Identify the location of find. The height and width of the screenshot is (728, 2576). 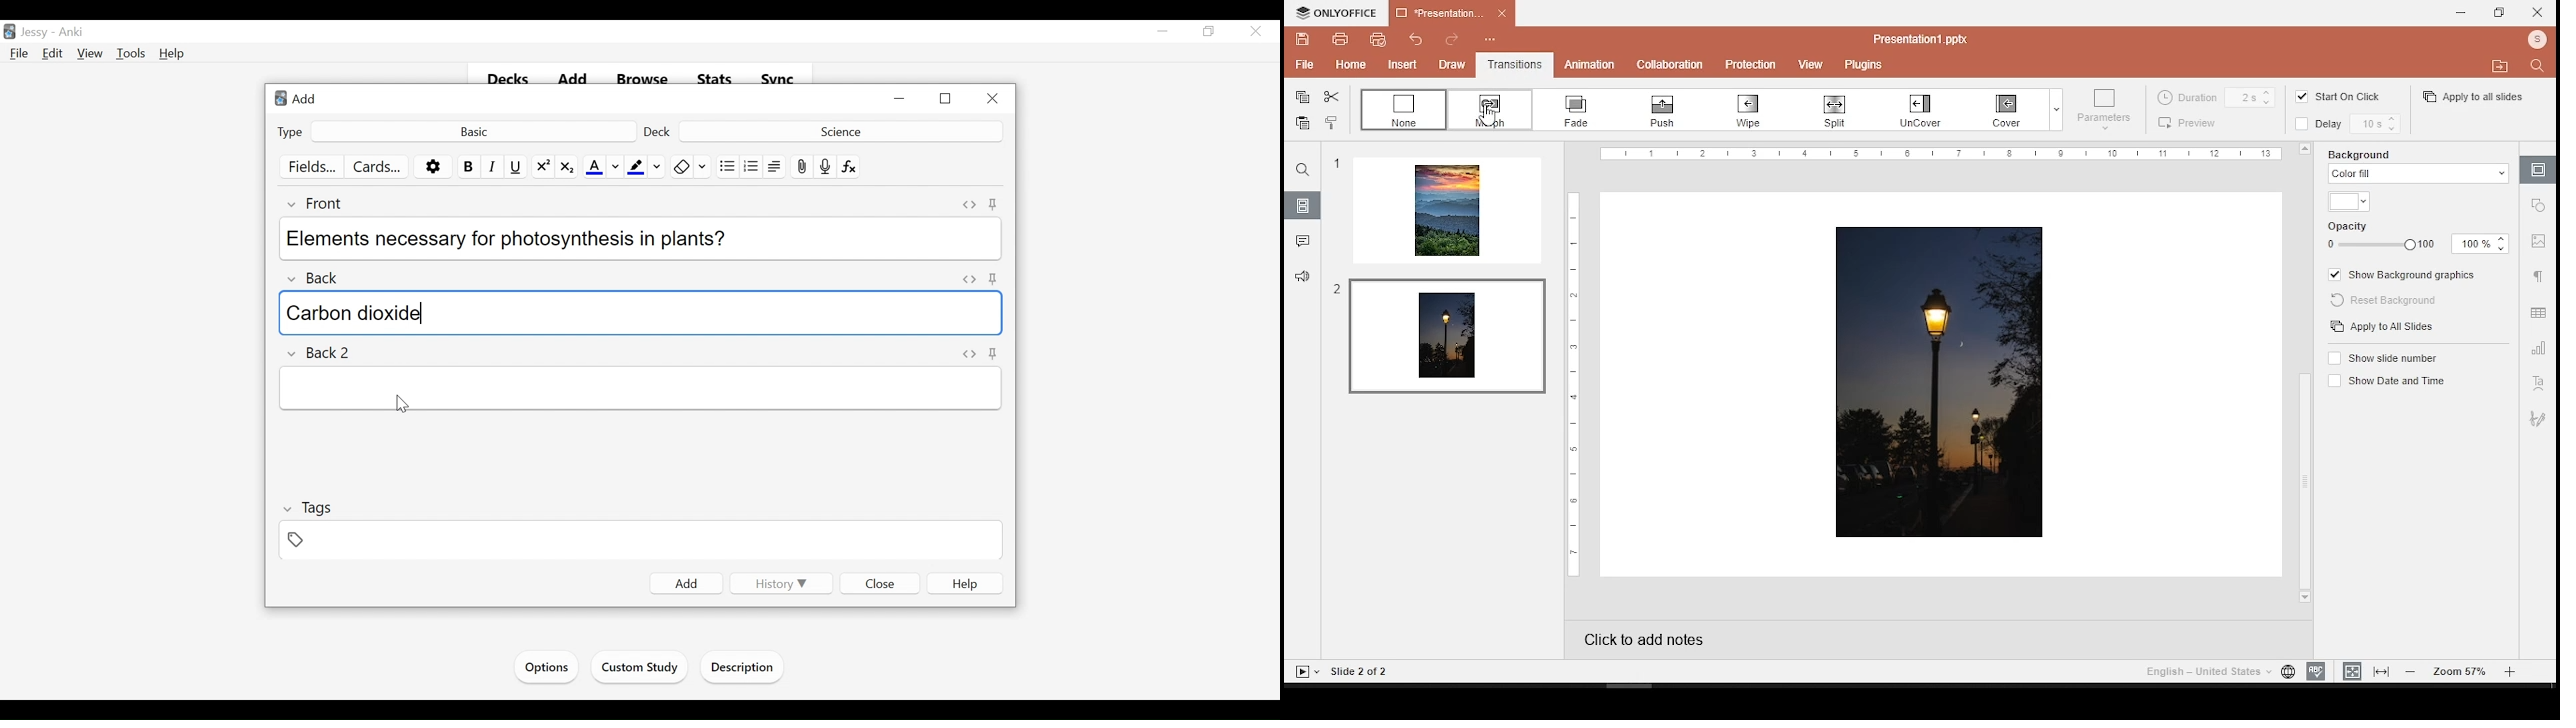
(1303, 170).